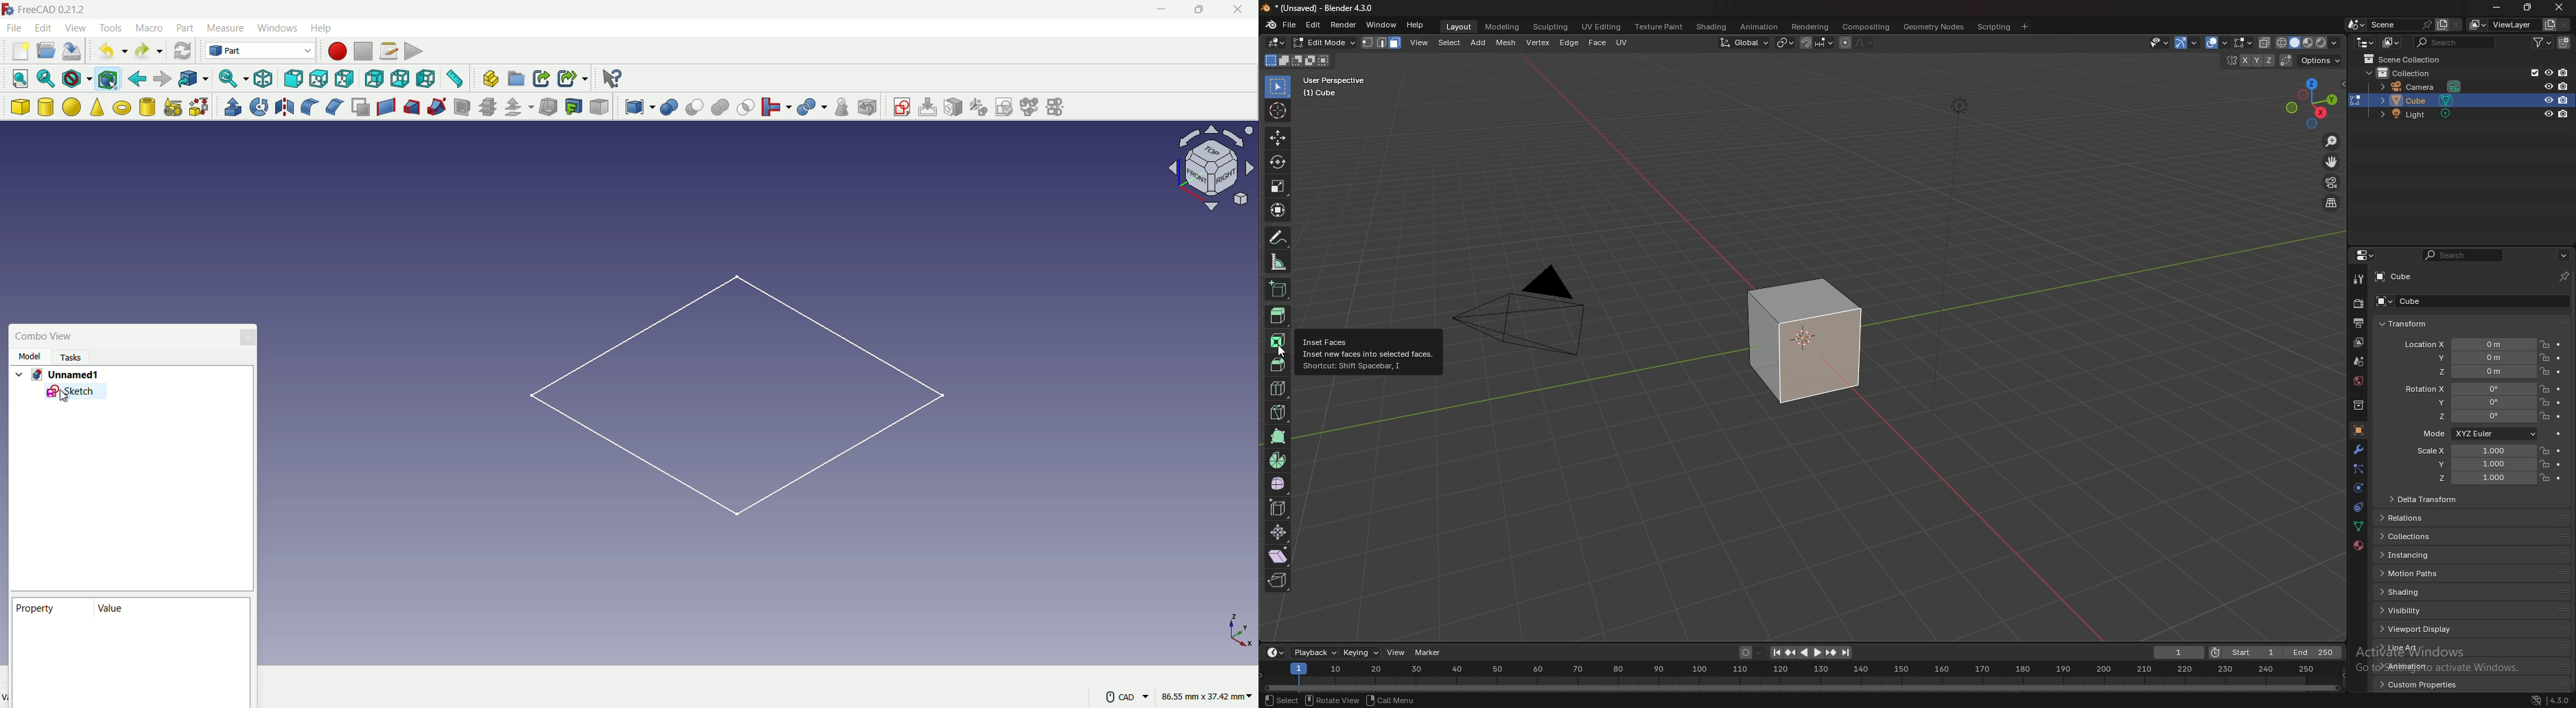 The height and width of the screenshot is (728, 2576). Describe the element at coordinates (978, 106) in the screenshot. I see `reorient sketch` at that location.